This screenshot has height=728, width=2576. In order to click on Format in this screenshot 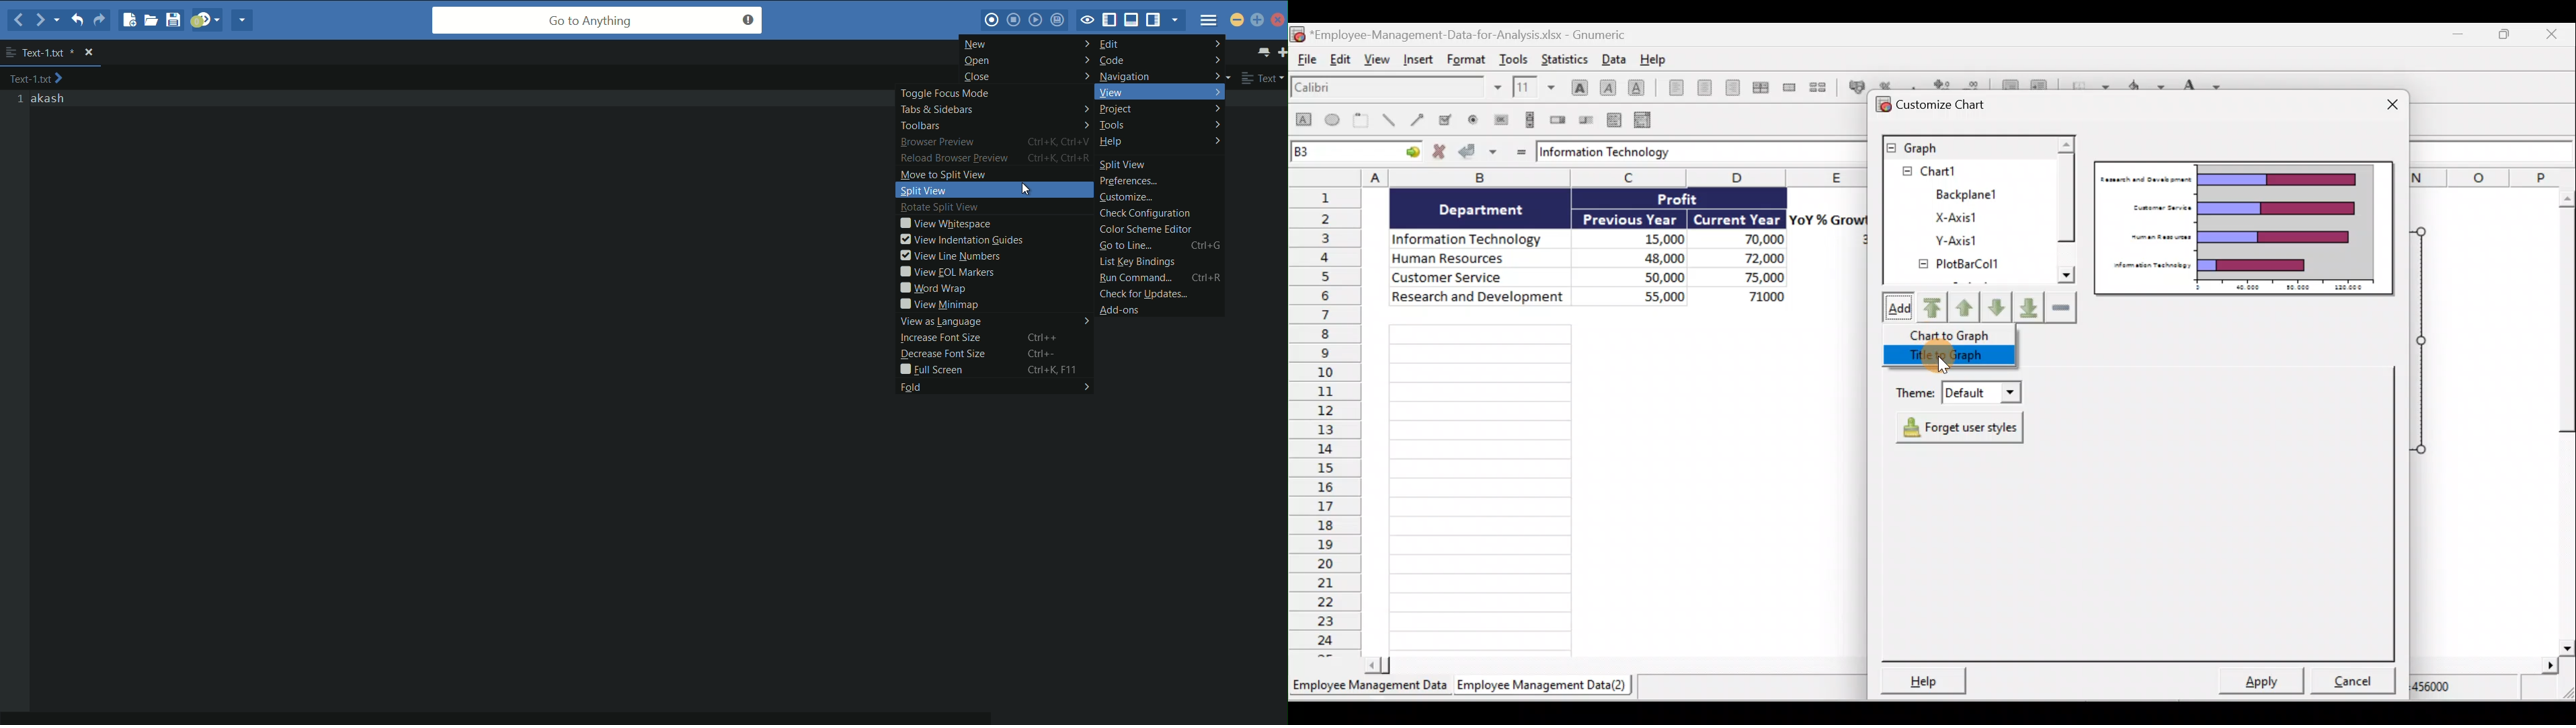, I will do `click(1464, 60)`.